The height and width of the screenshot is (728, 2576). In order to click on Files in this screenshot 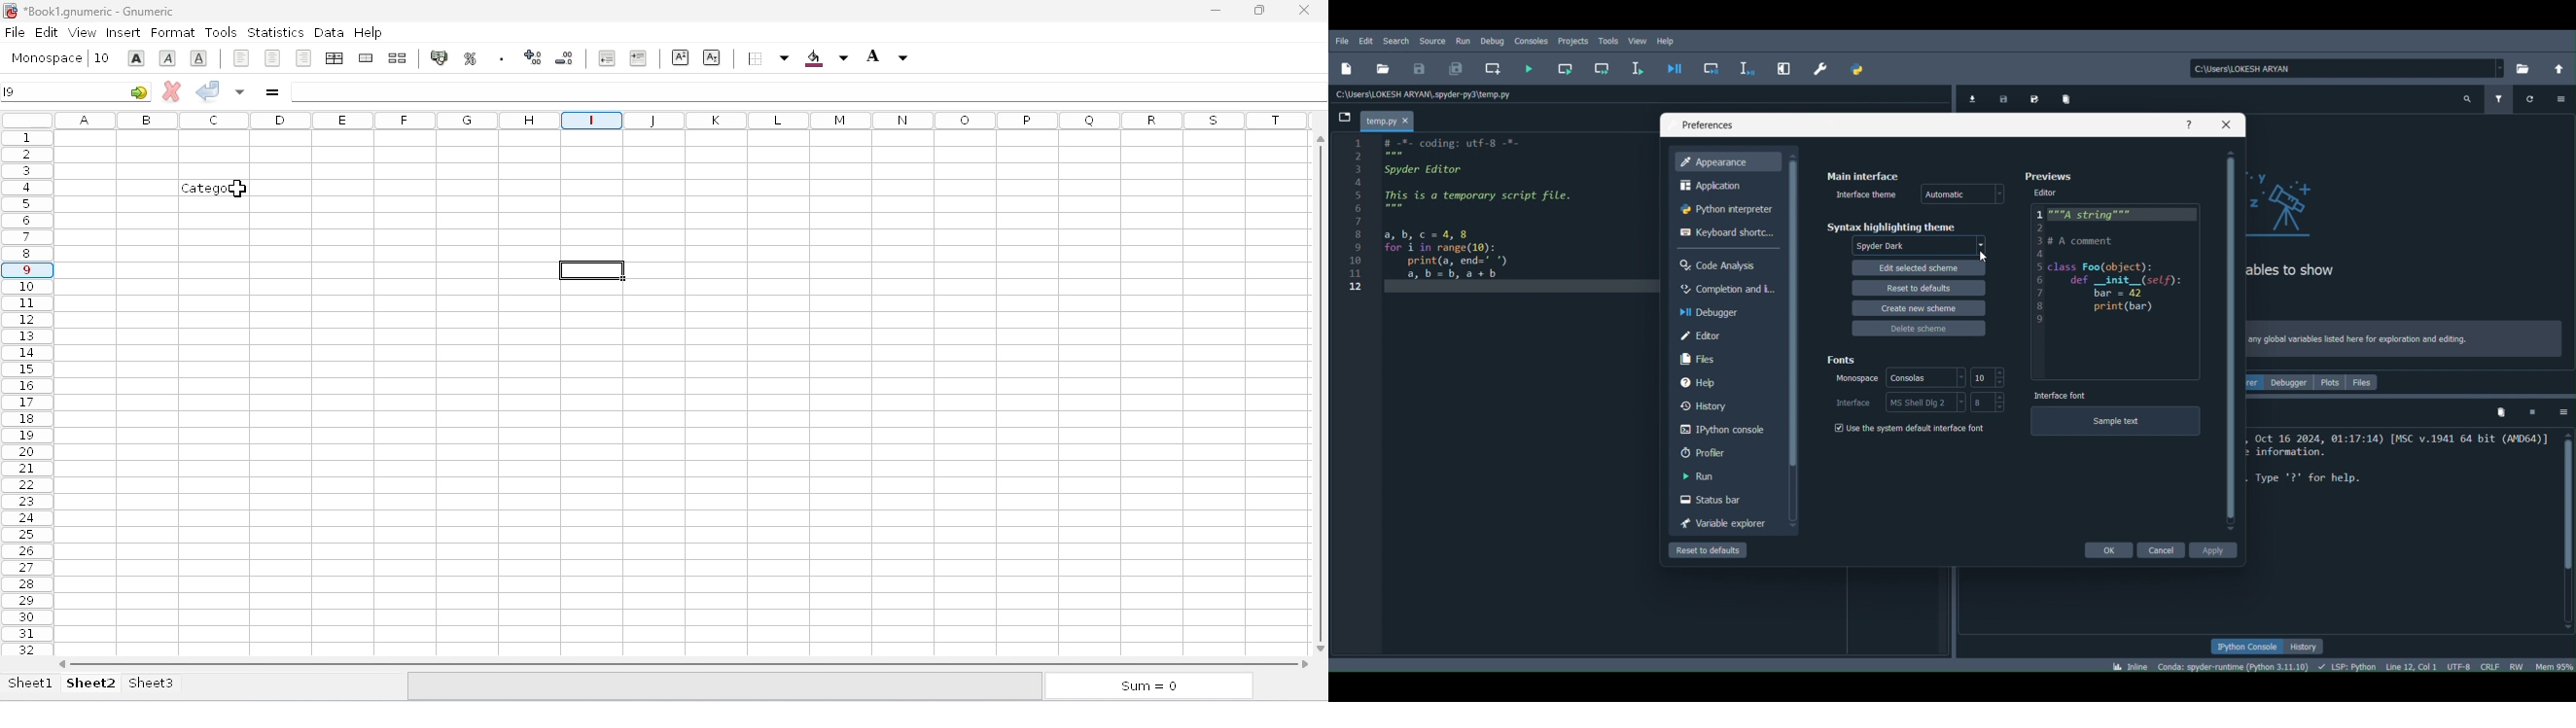, I will do `click(2369, 382)`.